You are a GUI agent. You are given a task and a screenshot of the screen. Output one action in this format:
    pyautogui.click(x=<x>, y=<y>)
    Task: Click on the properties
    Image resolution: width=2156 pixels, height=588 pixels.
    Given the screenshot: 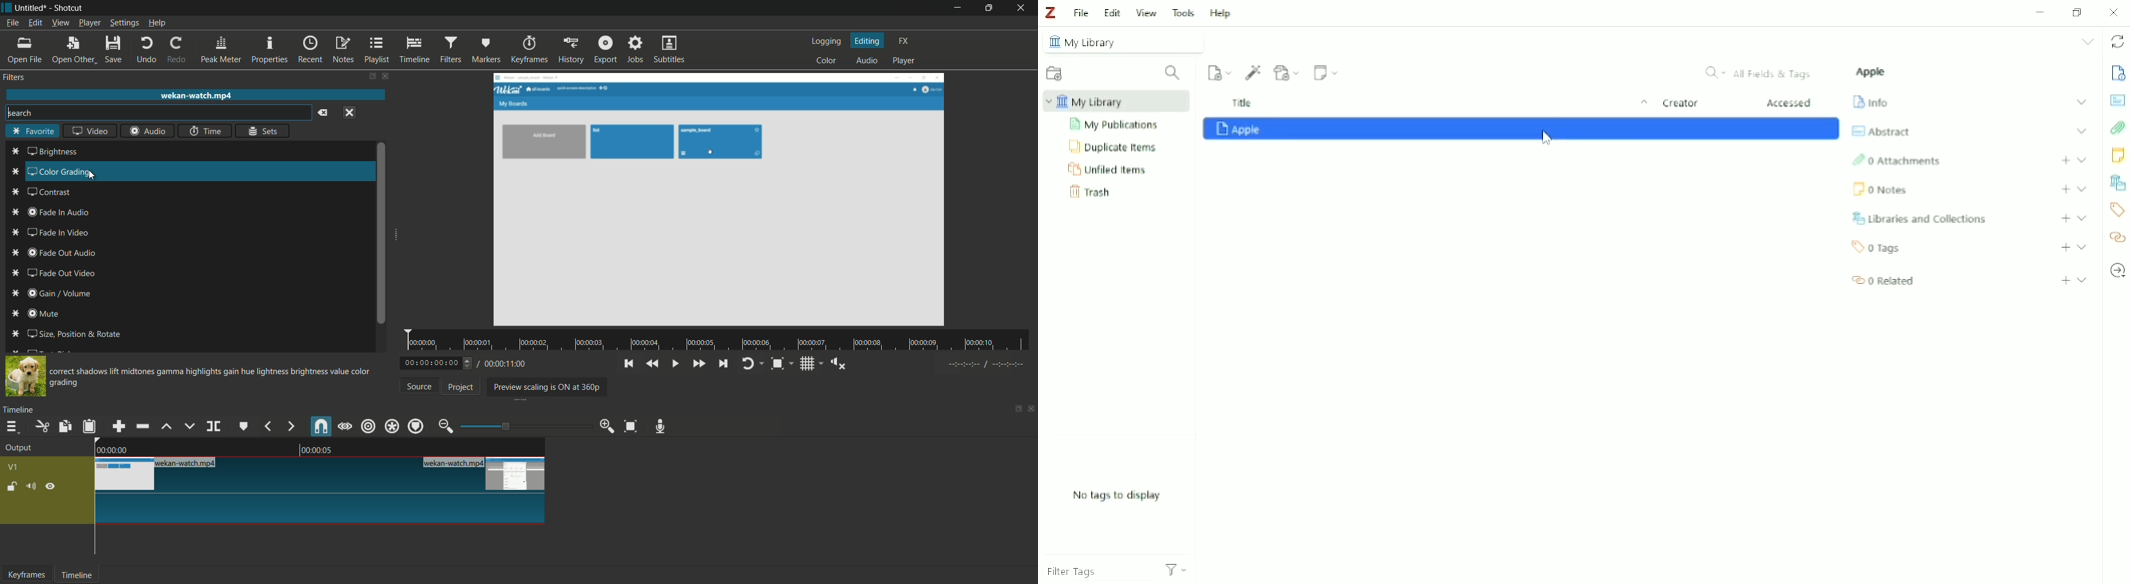 What is the action you would take?
    pyautogui.click(x=270, y=49)
    